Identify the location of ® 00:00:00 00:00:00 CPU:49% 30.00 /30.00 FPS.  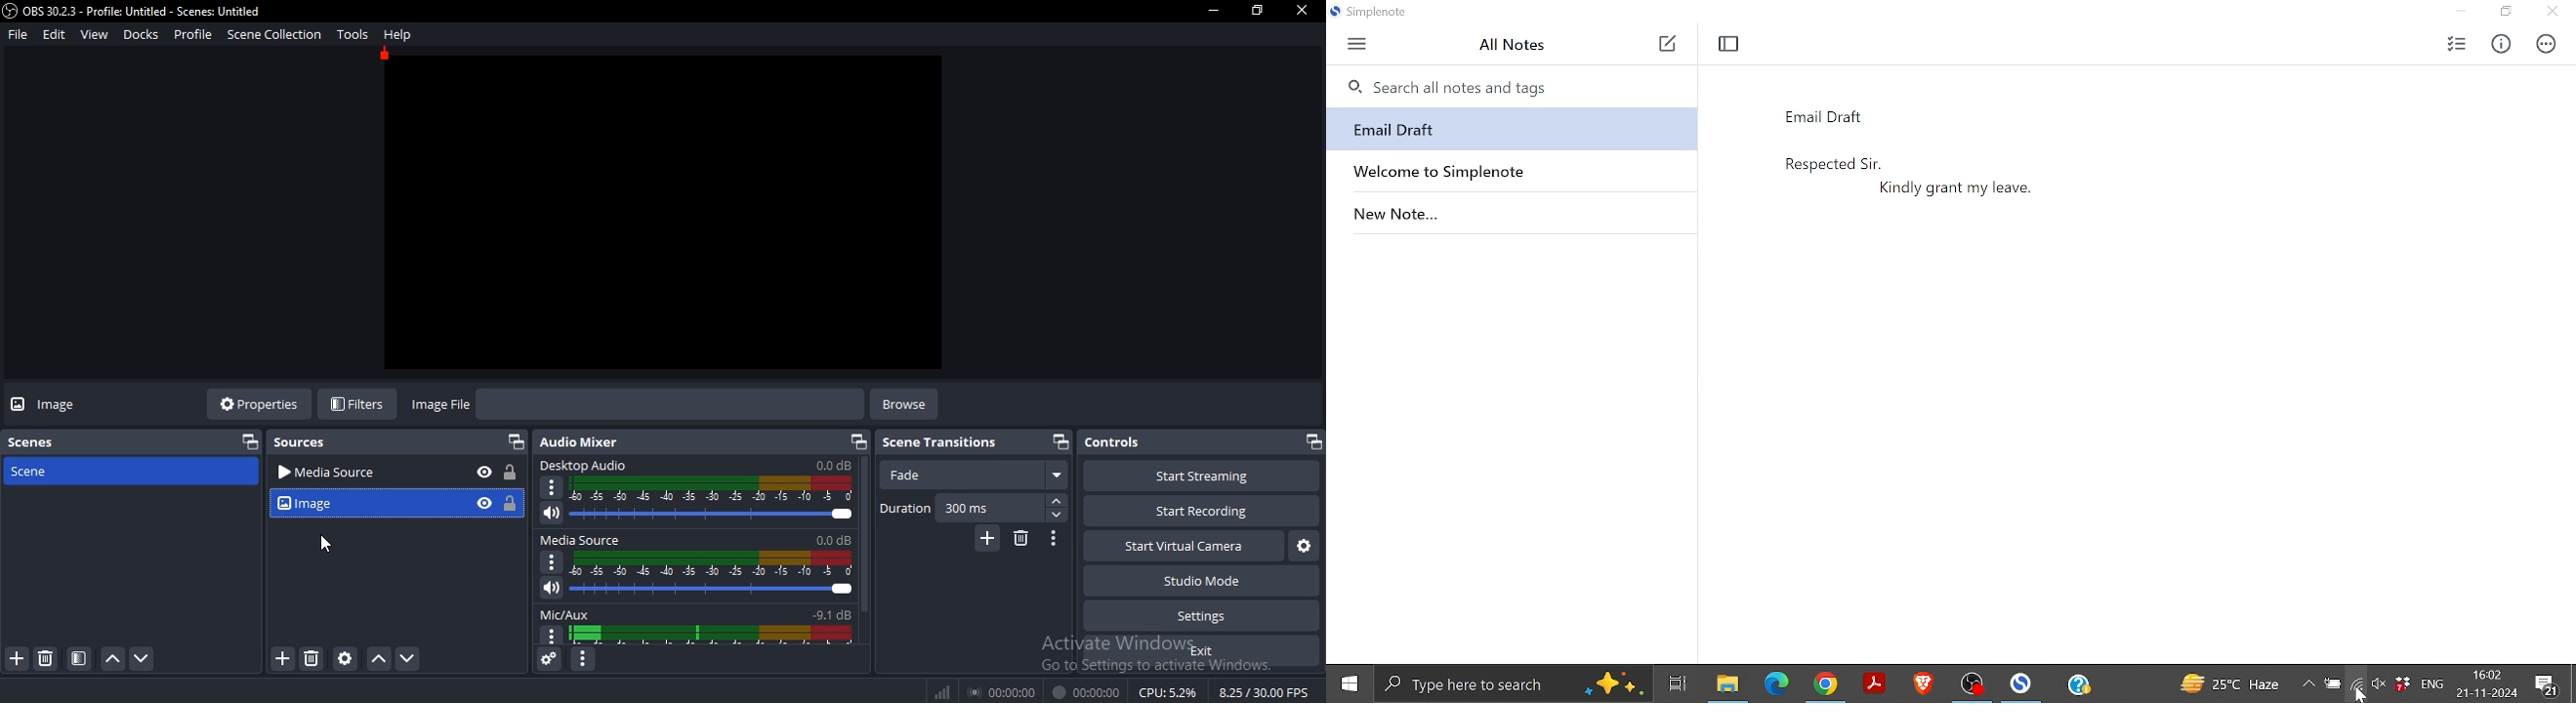
(1122, 691).